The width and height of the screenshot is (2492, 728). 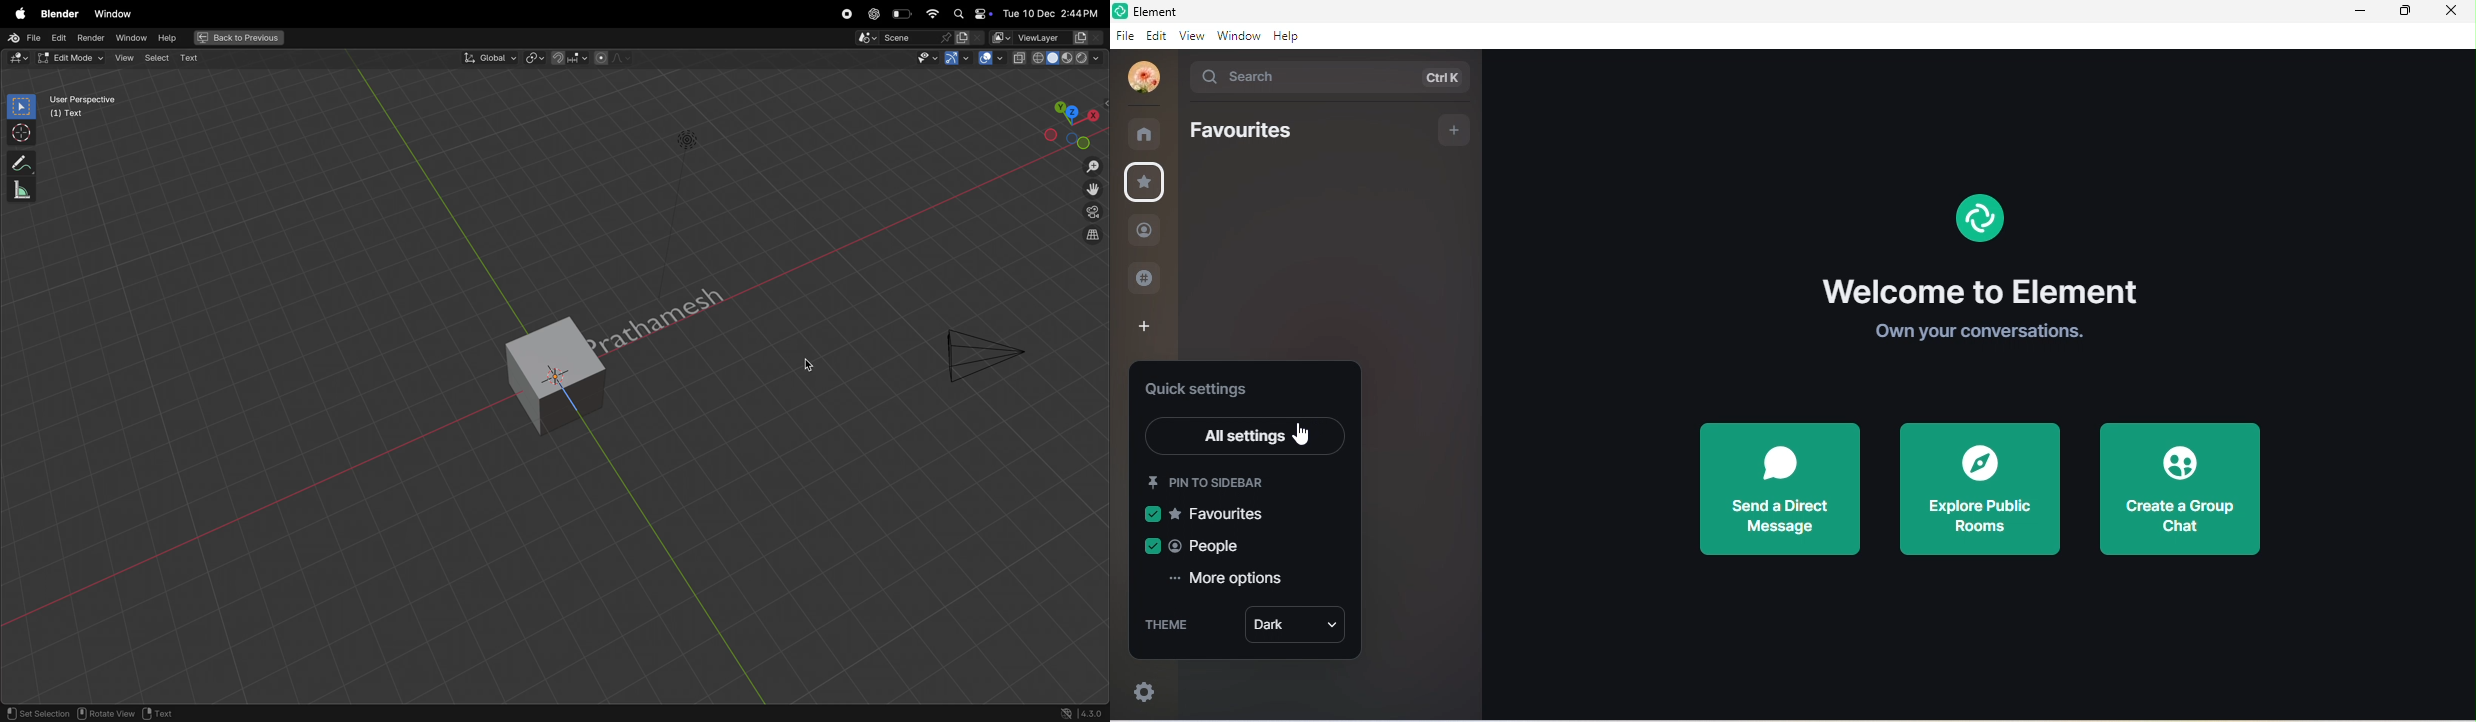 What do you see at coordinates (1206, 390) in the screenshot?
I see `quick setting` at bounding box center [1206, 390].